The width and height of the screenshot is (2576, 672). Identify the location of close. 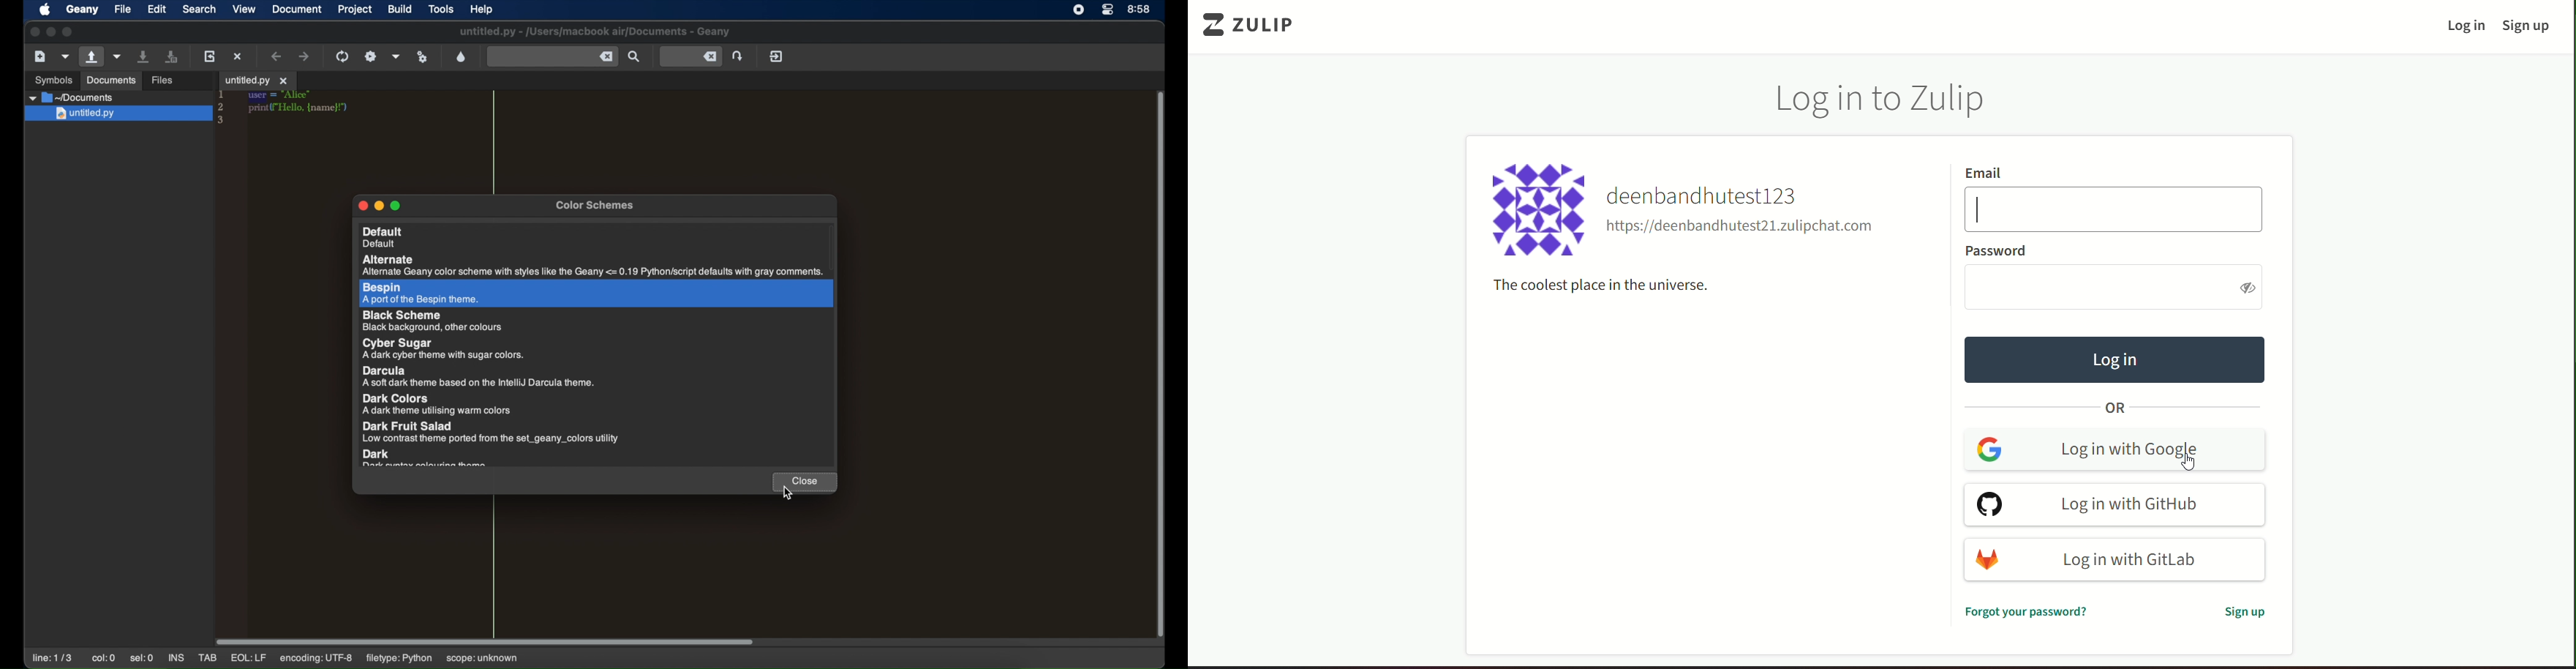
(361, 206).